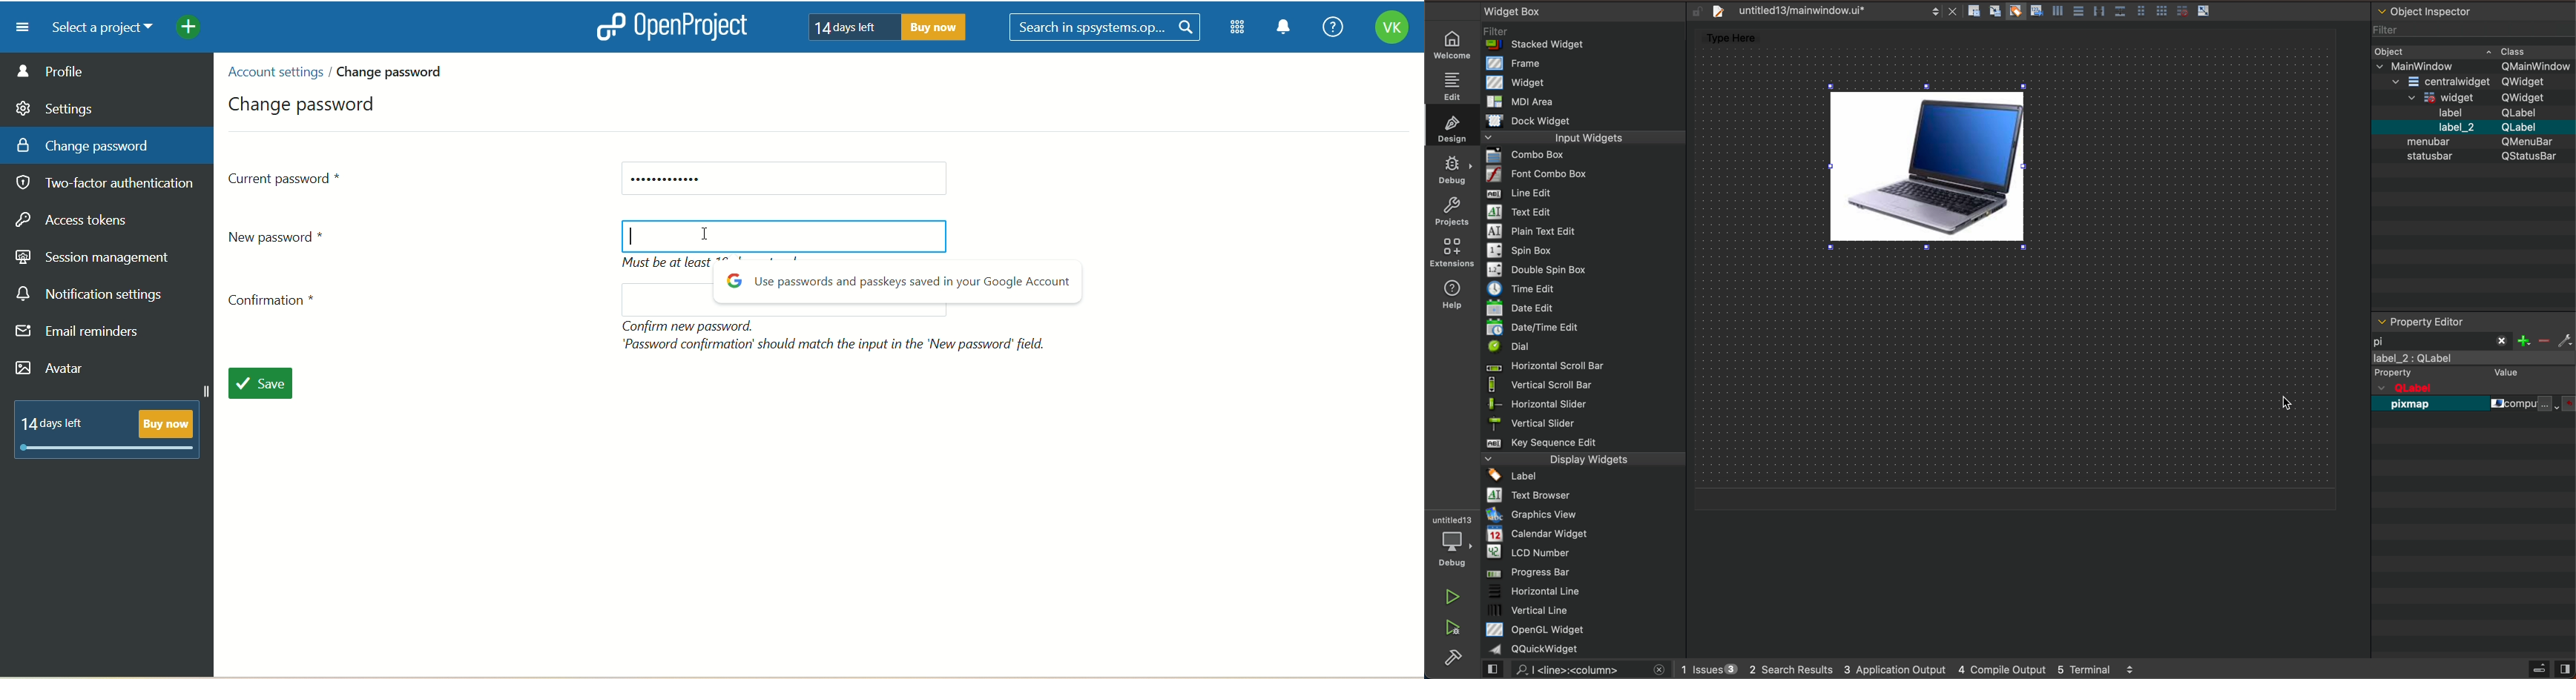 This screenshot has width=2576, height=700. Describe the element at coordinates (395, 71) in the screenshot. I see `change password` at that location.